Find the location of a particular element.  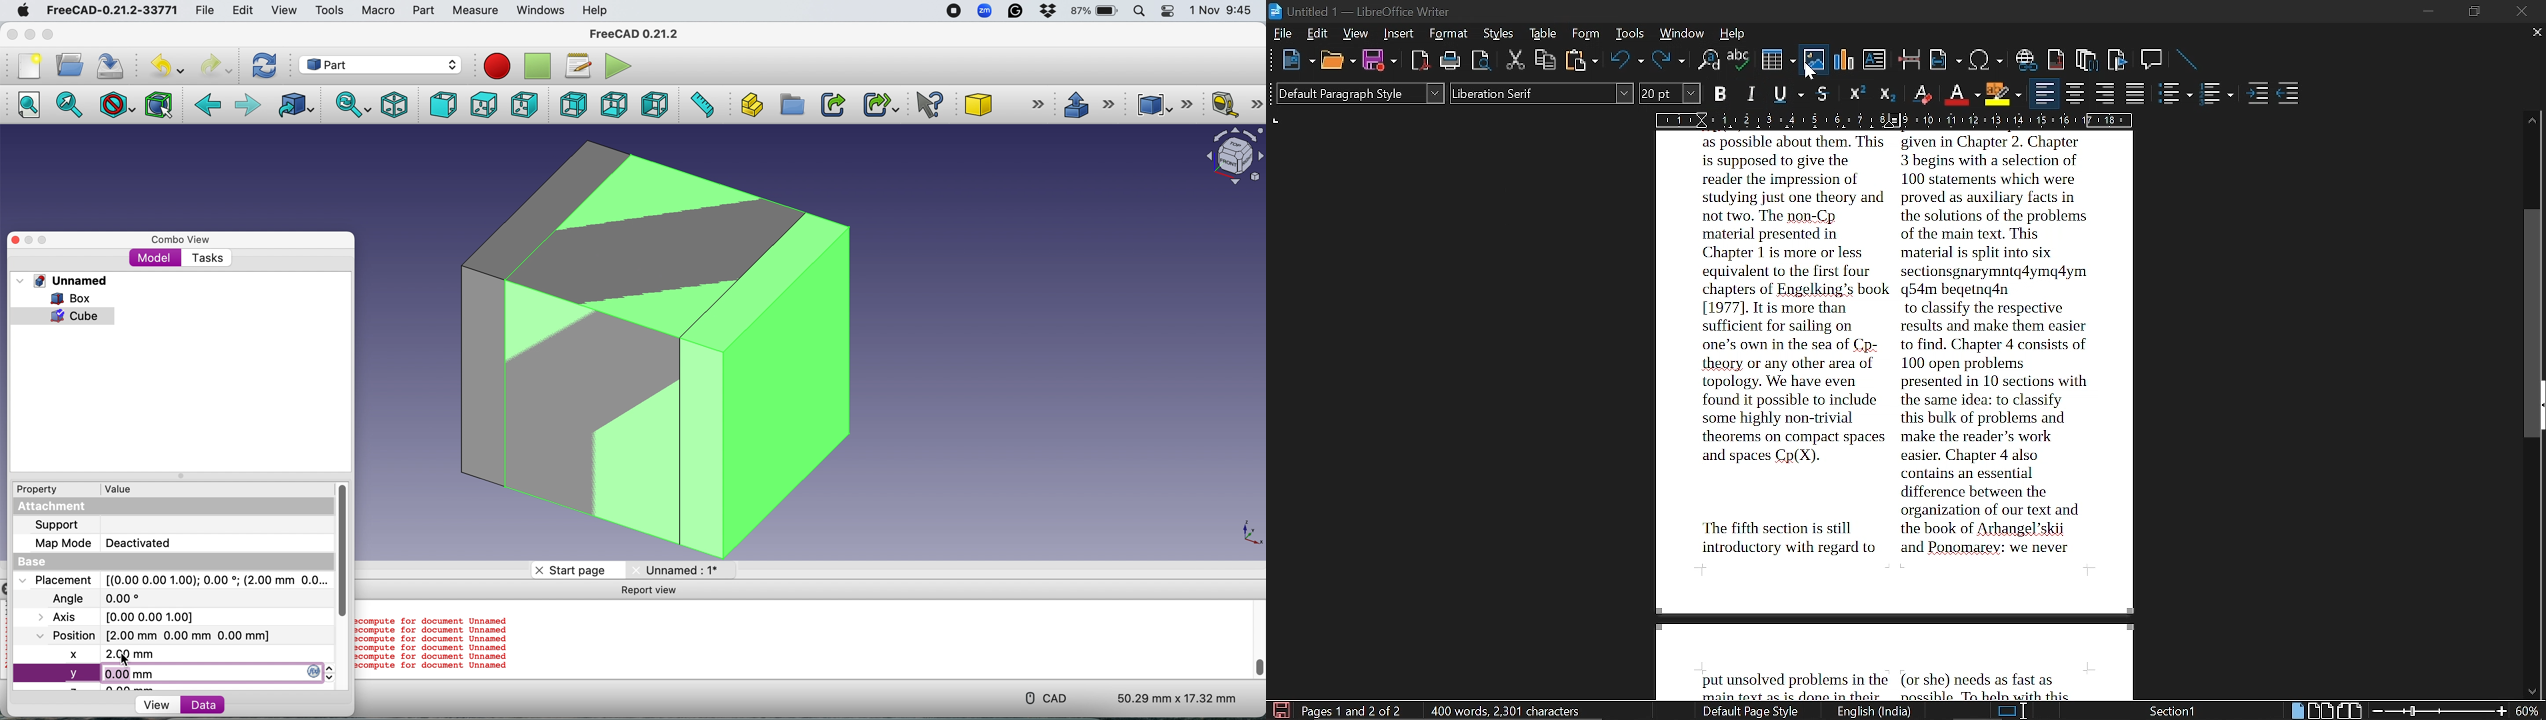

table is located at coordinates (1544, 33).